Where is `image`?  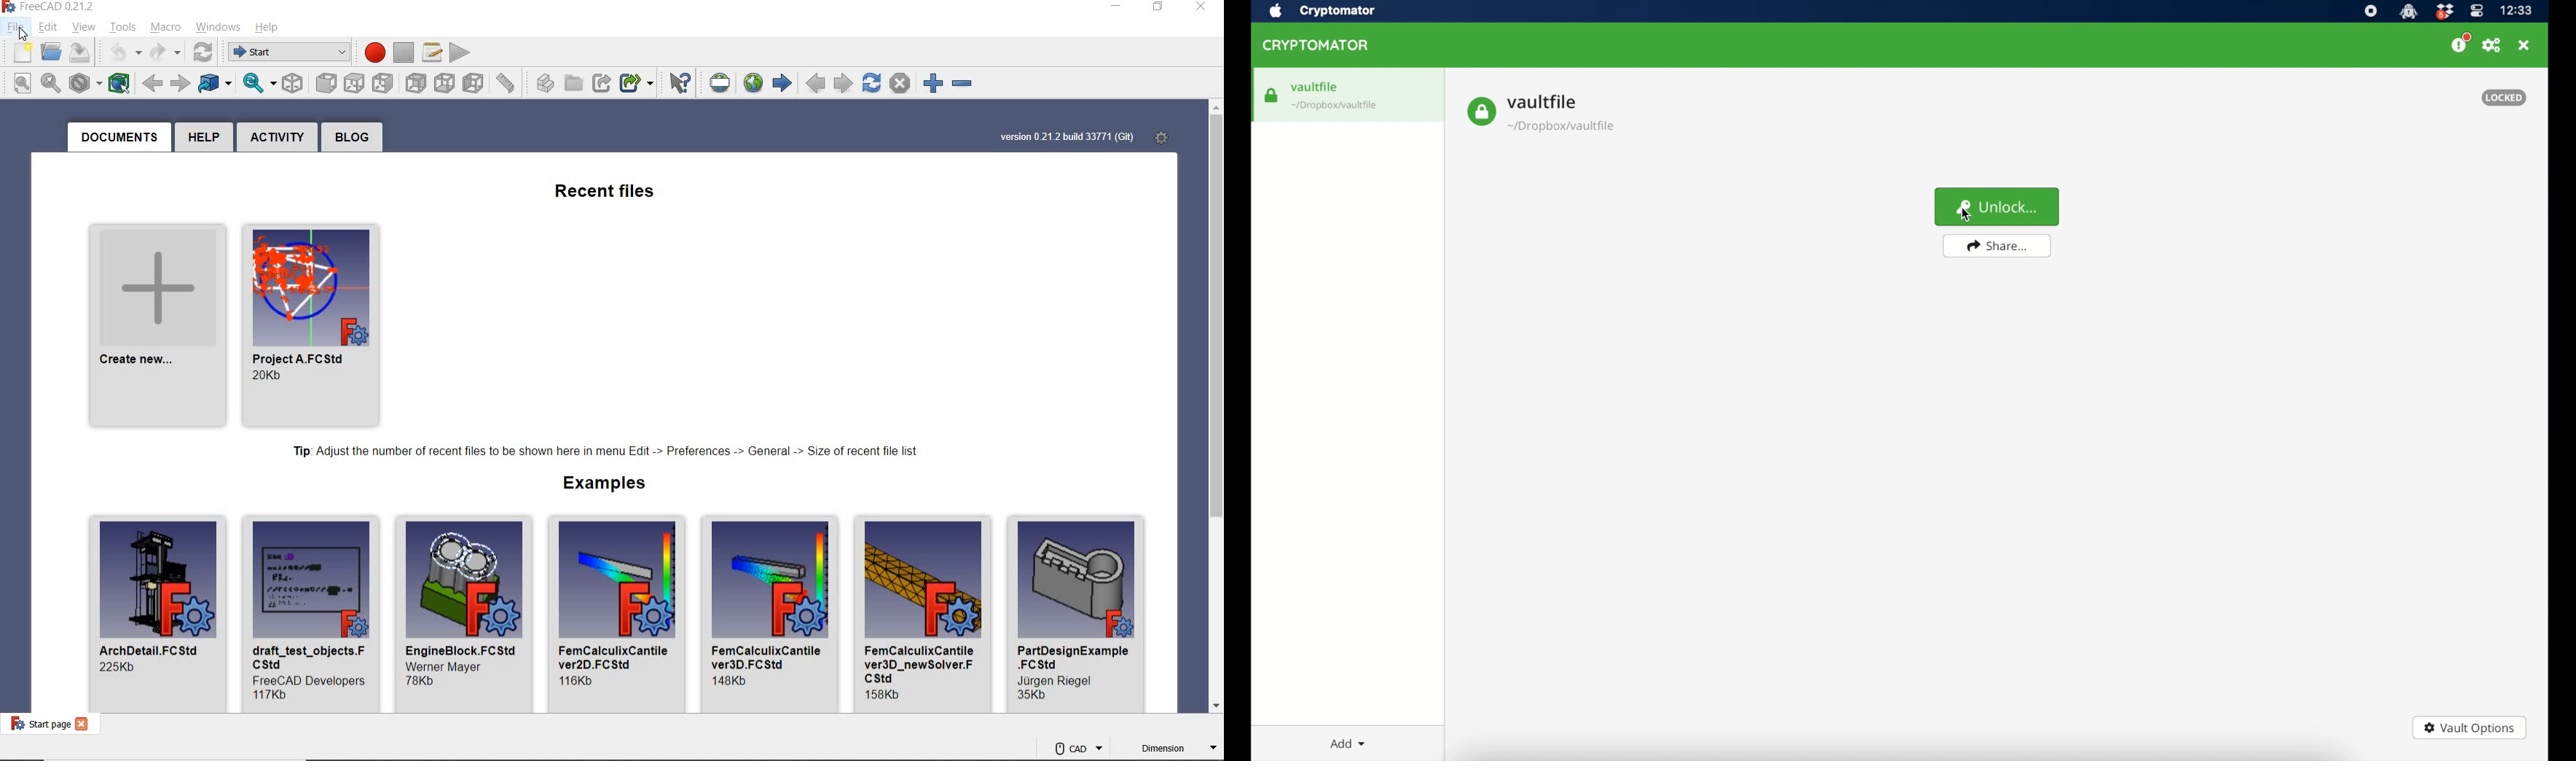
image is located at coordinates (158, 580).